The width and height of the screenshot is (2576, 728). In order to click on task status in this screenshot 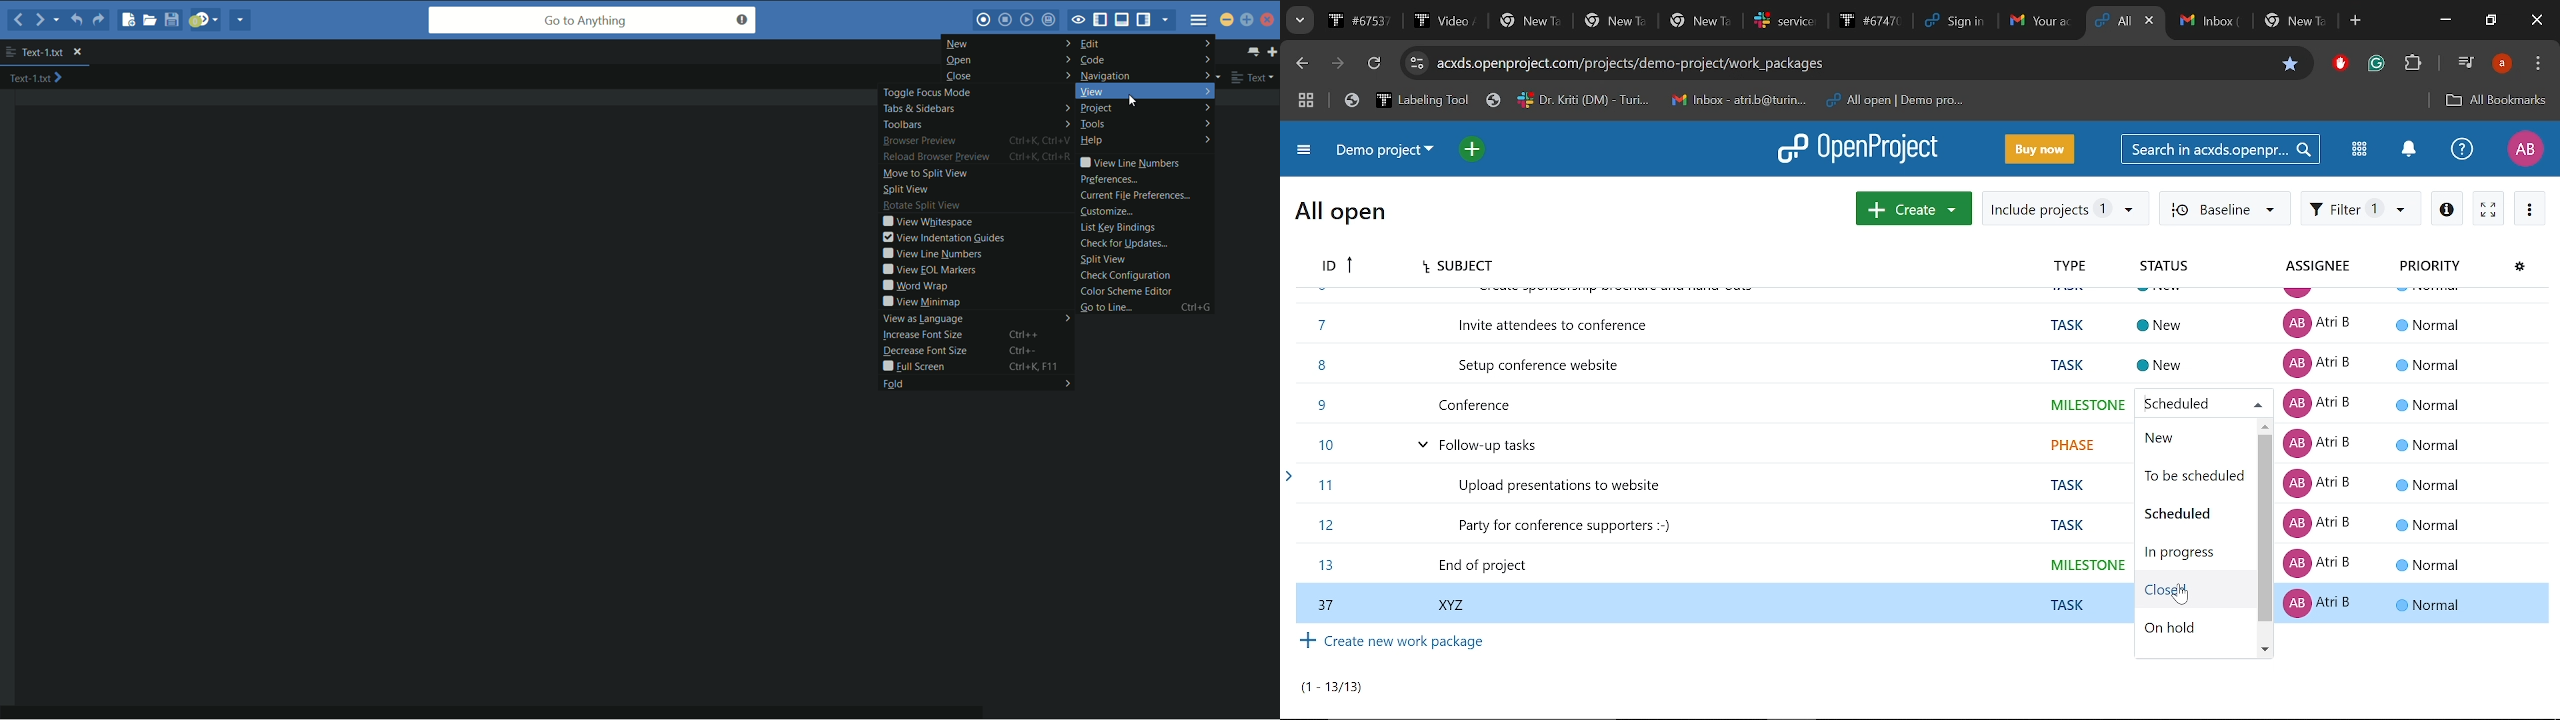, I will do `click(2170, 336)`.